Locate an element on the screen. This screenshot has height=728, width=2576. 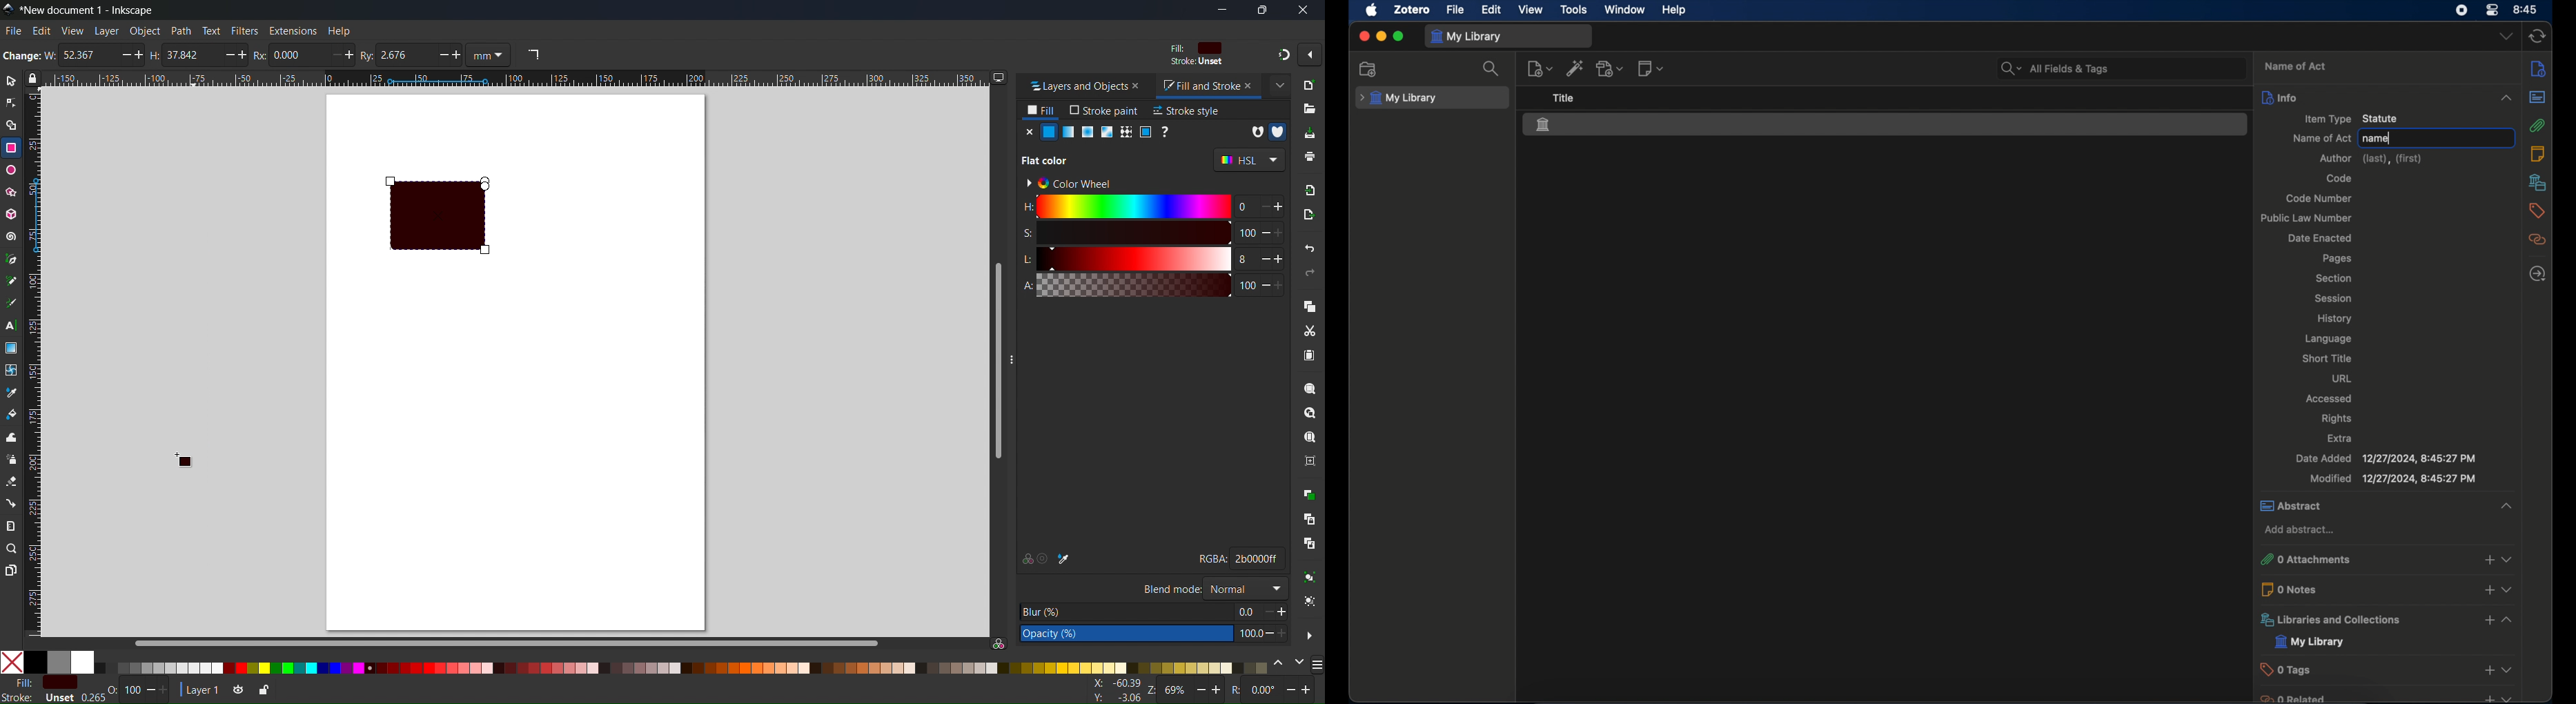
session is located at coordinates (2331, 299).